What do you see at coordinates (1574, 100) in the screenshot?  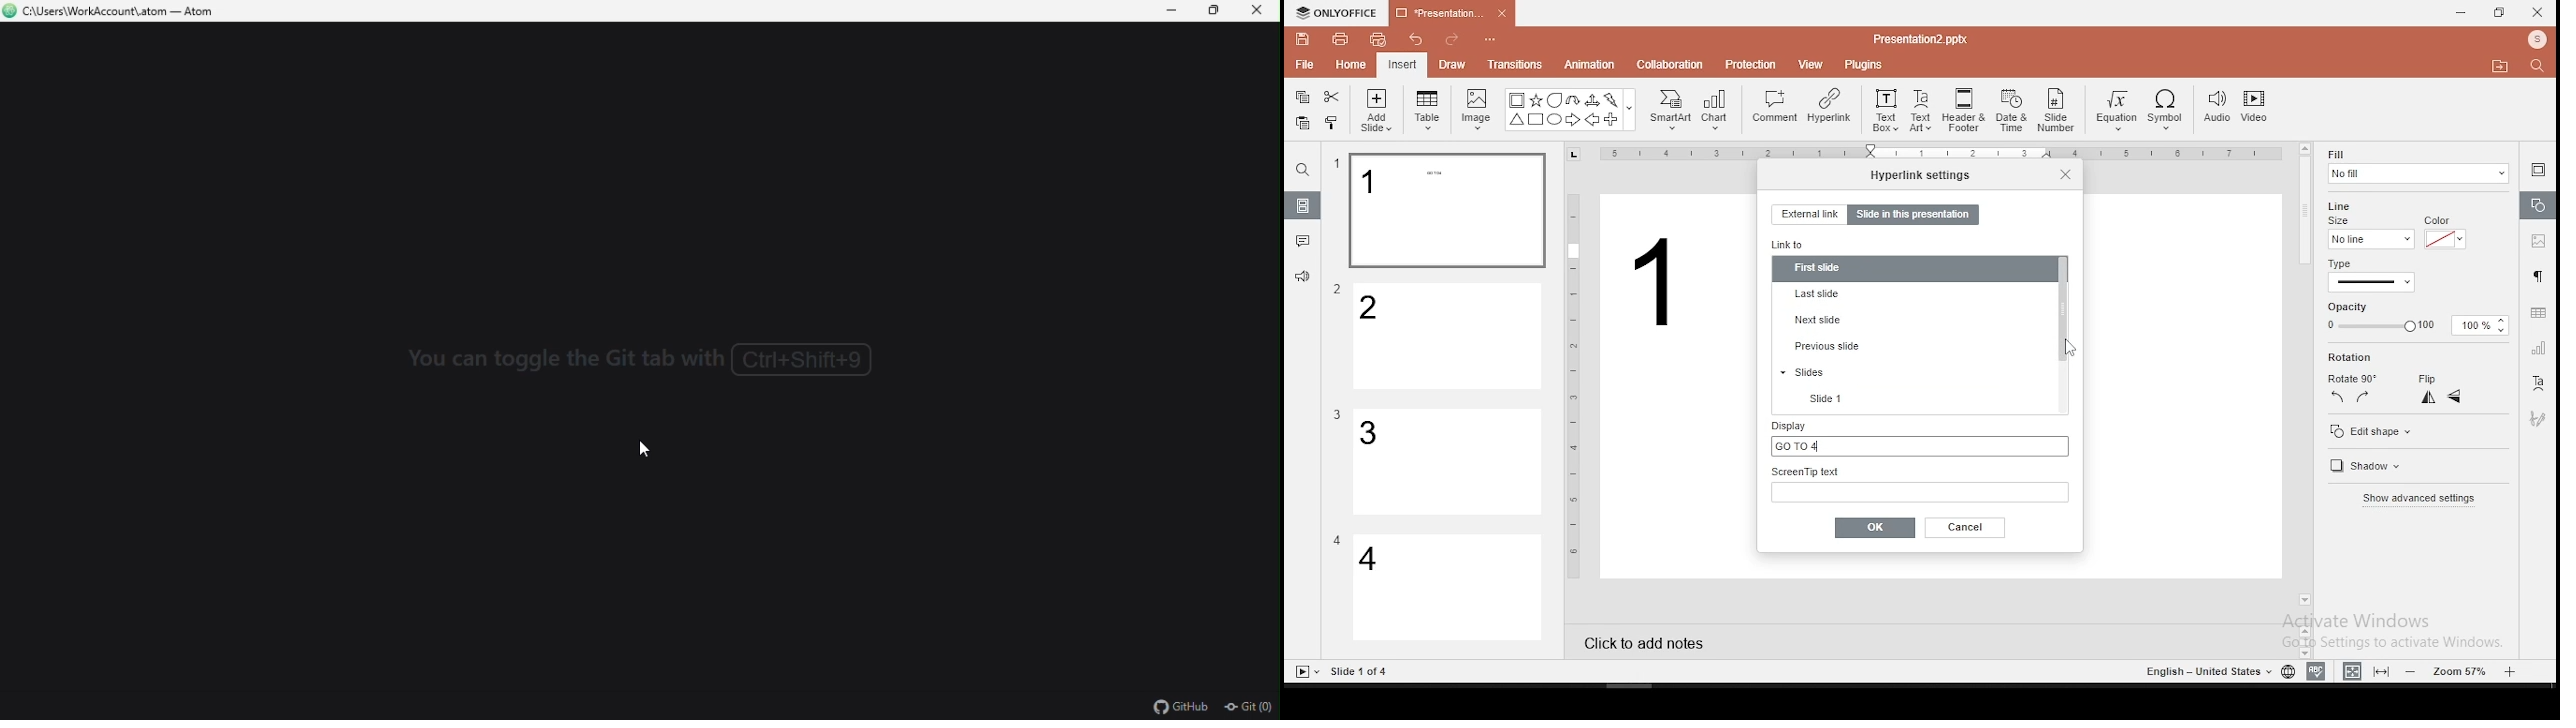 I see `U Arrow` at bounding box center [1574, 100].